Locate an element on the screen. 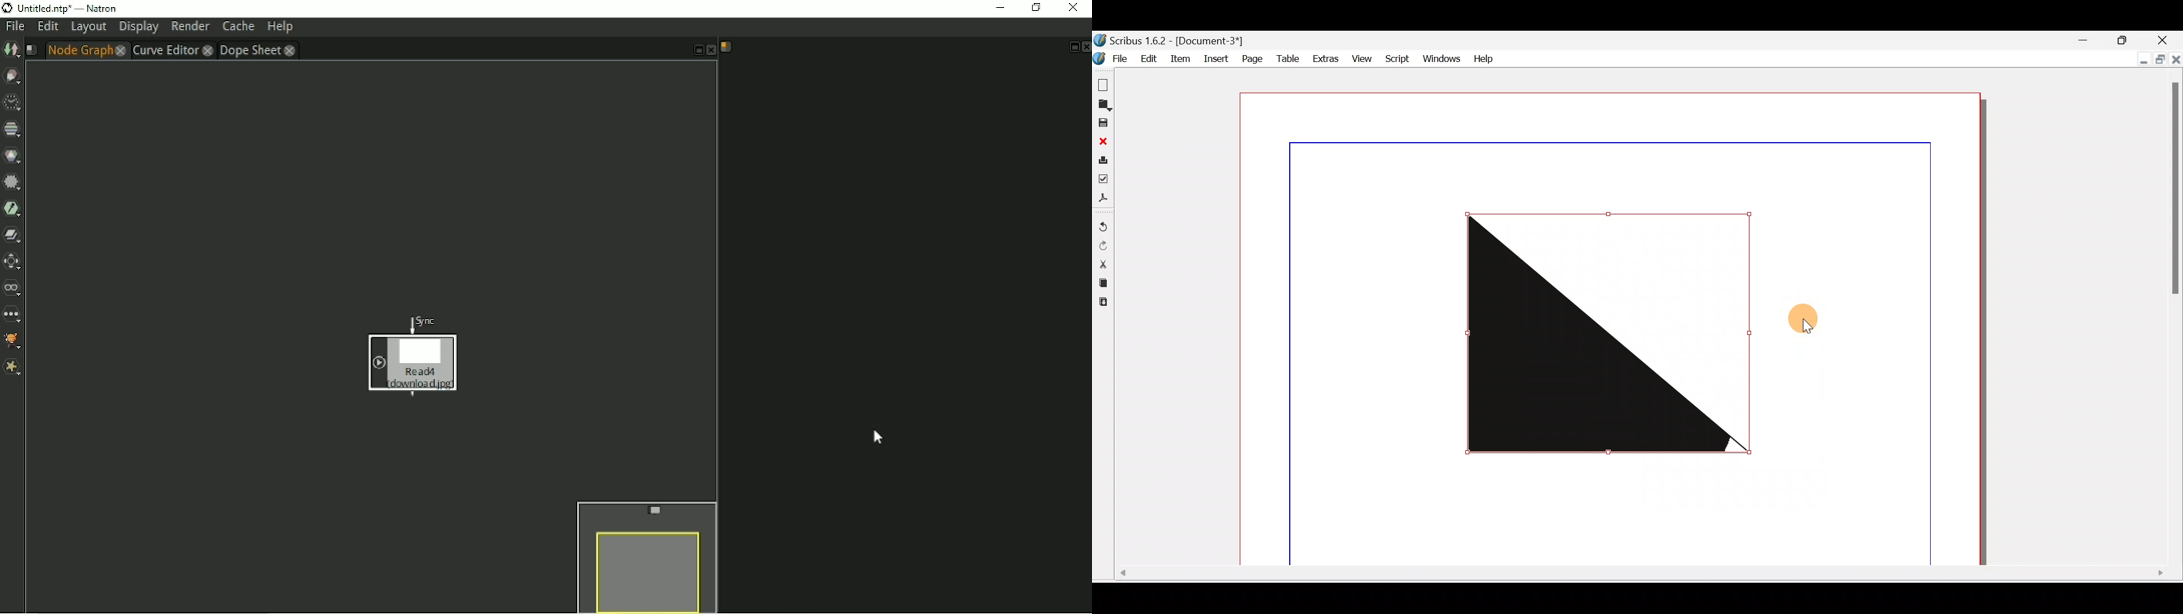 This screenshot has width=2184, height=616. Scroll bar is located at coordinates (1637, 576).